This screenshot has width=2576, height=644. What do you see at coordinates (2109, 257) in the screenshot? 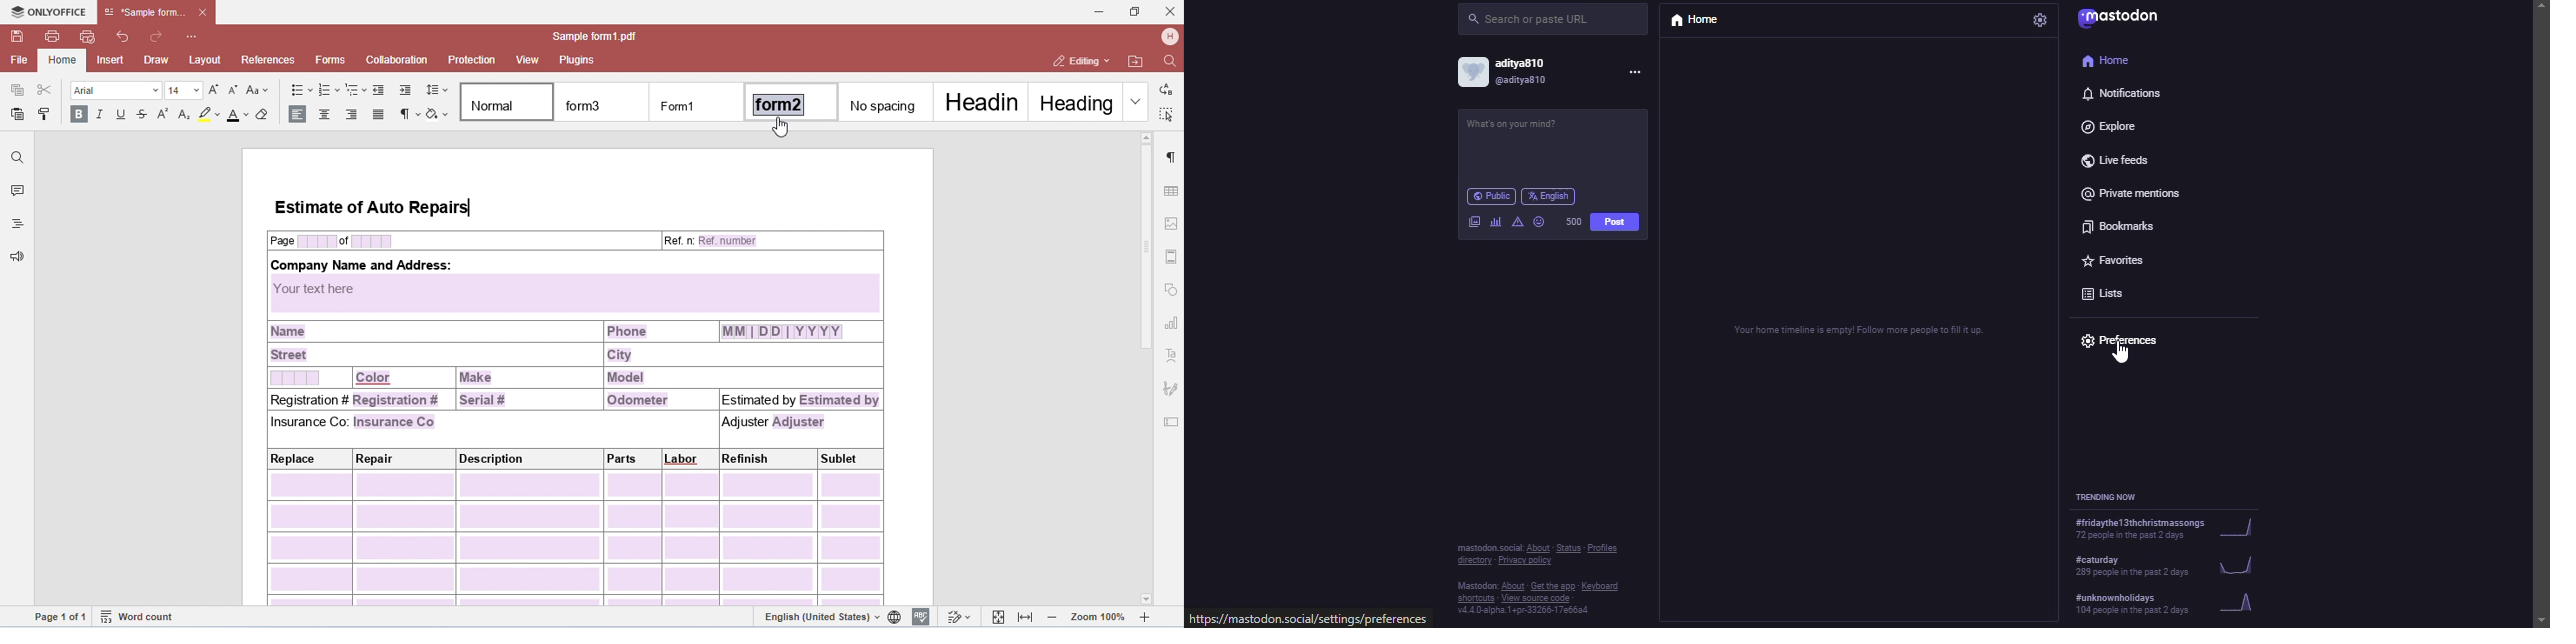
I see `favorites` at bounding box center [2109, 257].